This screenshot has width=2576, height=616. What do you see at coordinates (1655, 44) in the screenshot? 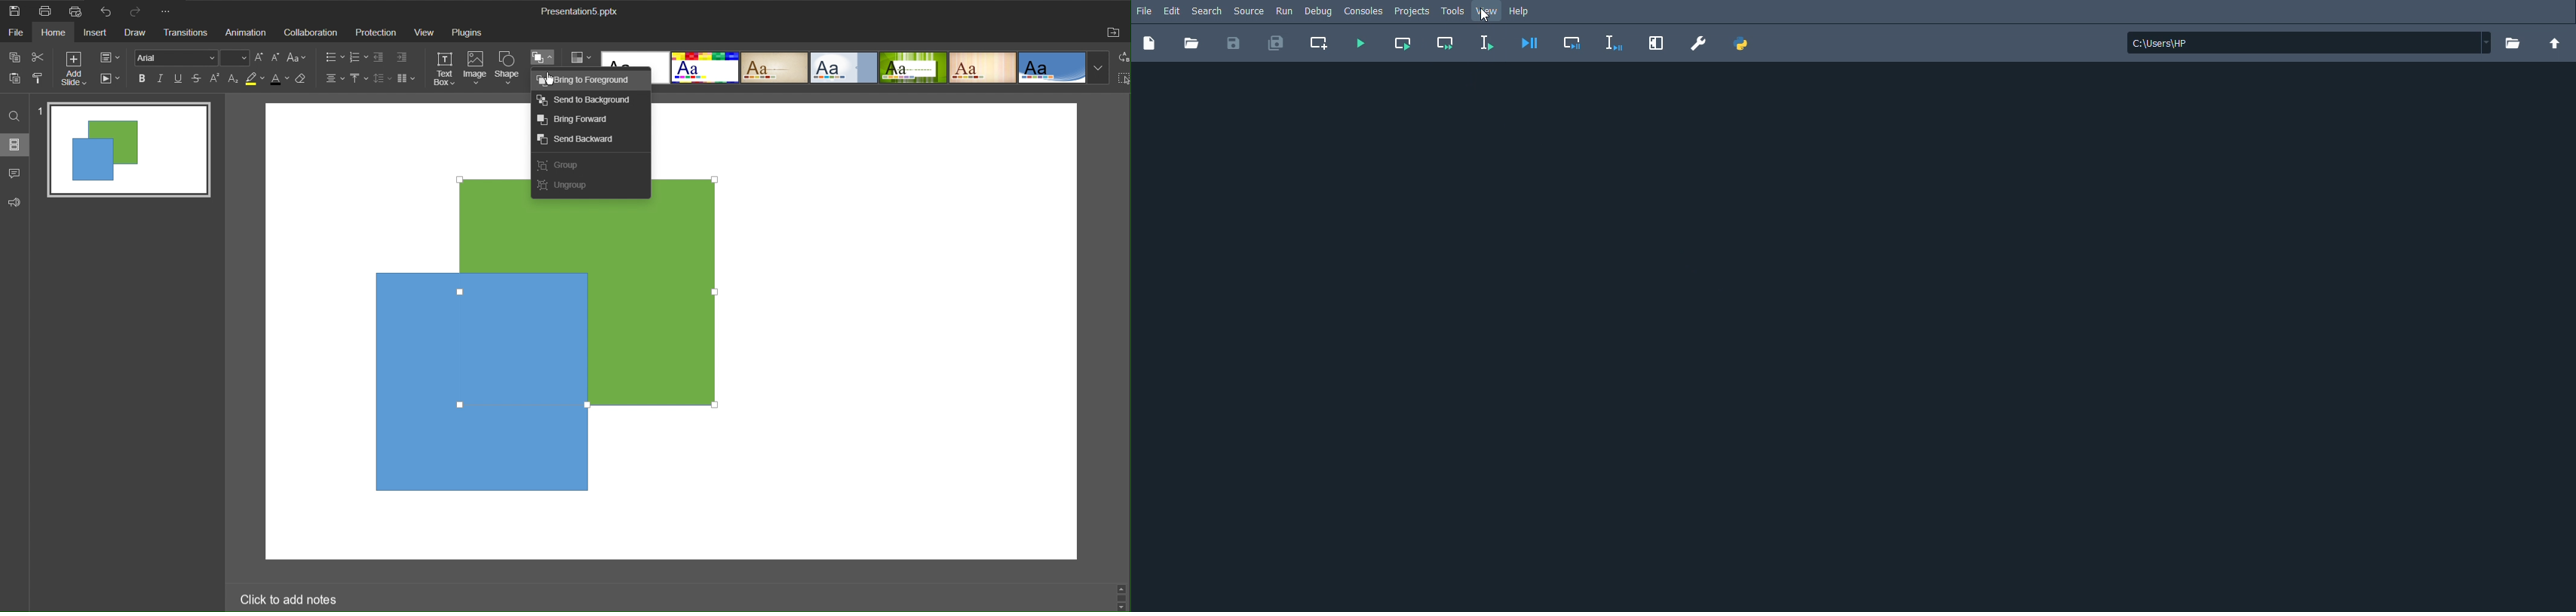
I see `Maximize current pane` at bounding box center [1655, 44].